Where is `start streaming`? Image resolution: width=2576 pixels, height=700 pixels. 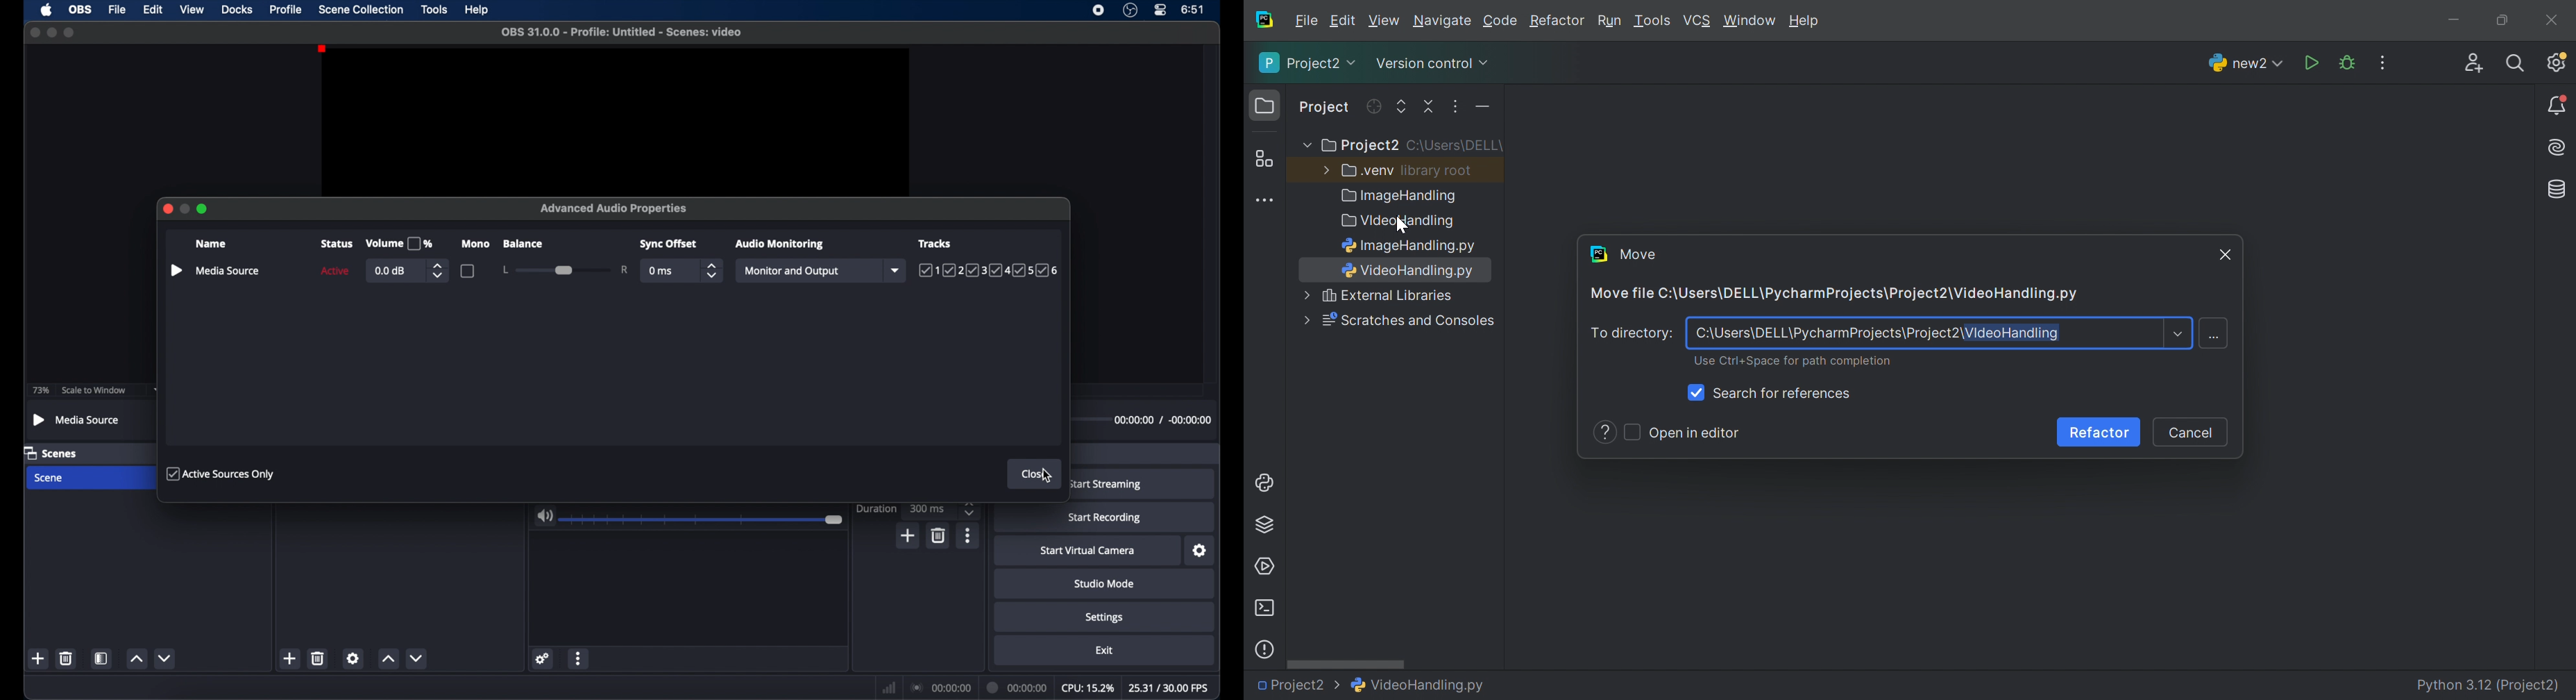
start streaming is located at coordinates (1105, 485).